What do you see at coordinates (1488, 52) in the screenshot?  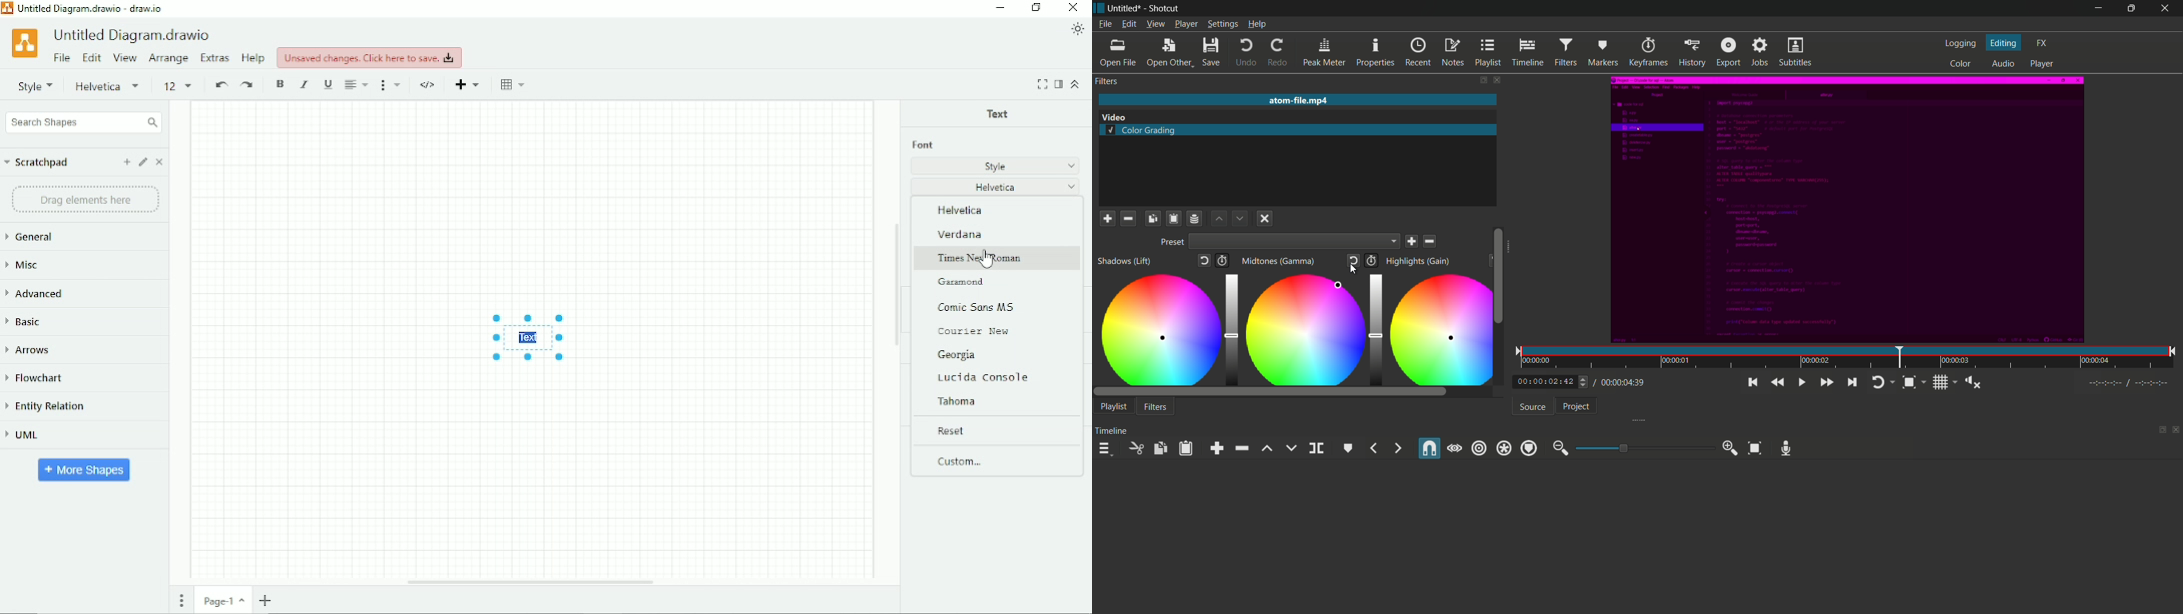 I see `playlist` at bounding box center [1488, 52].